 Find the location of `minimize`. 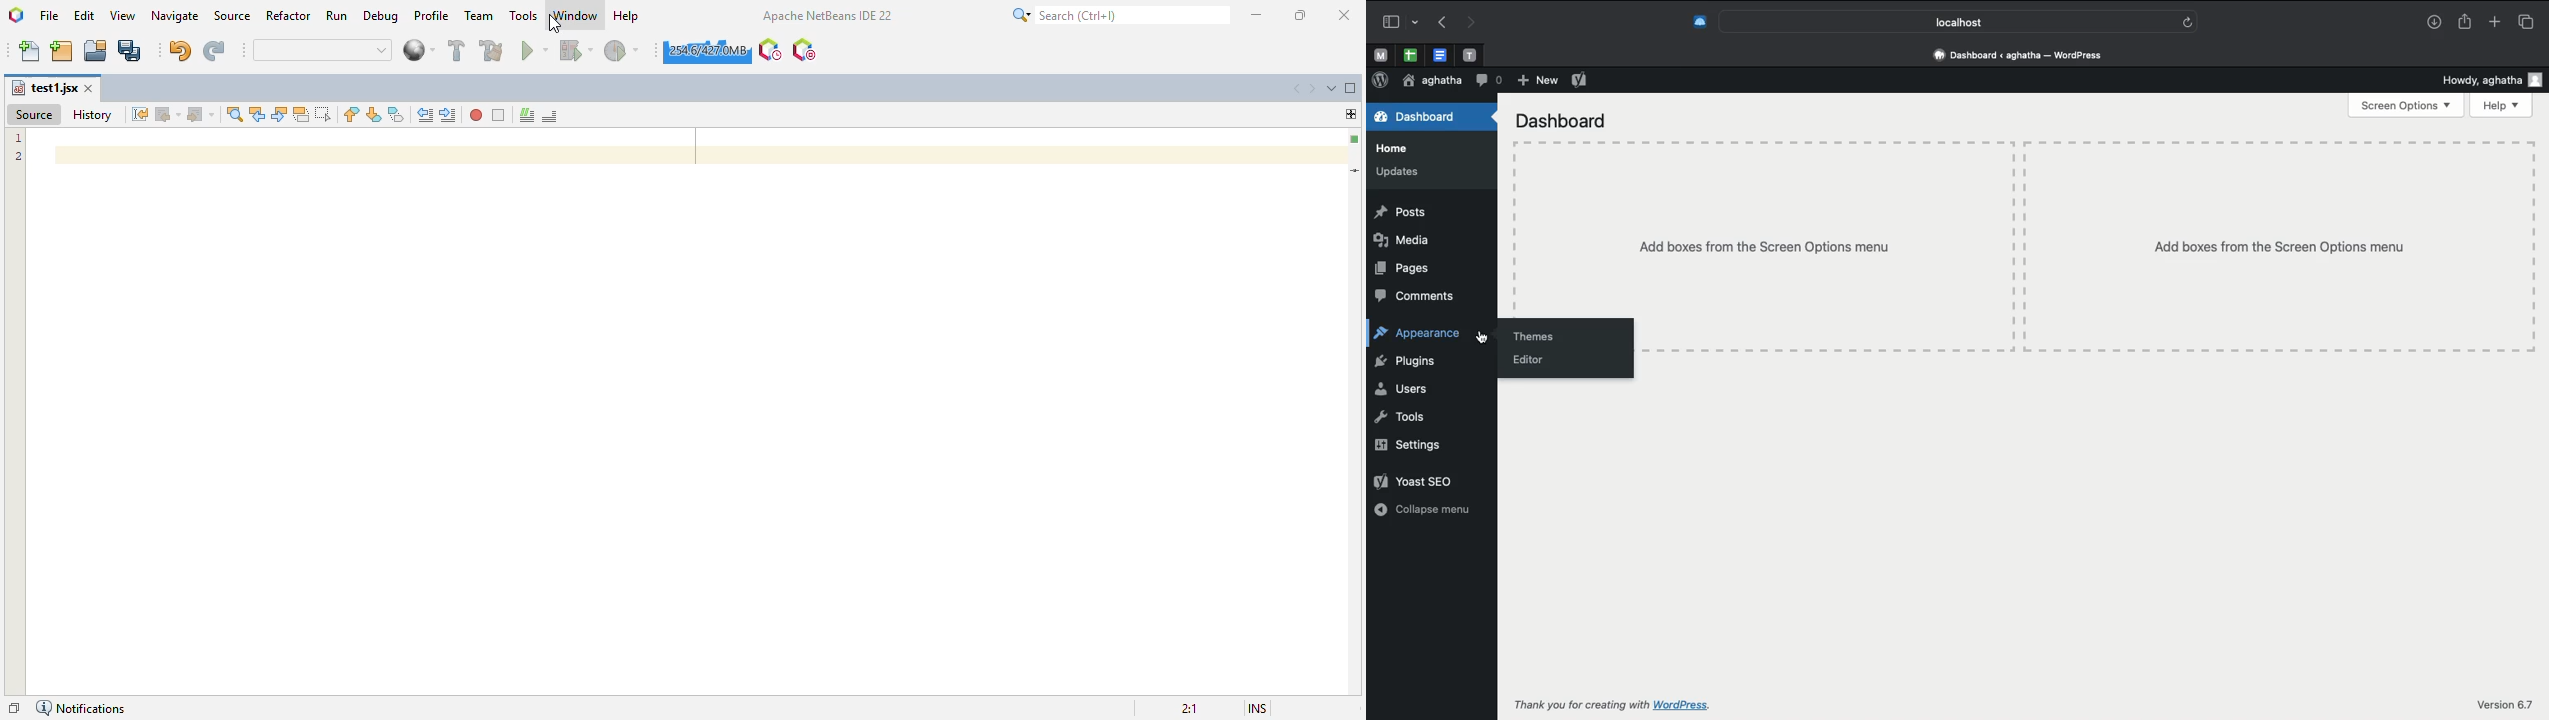

minimize is located at coordinates (1257, 15).